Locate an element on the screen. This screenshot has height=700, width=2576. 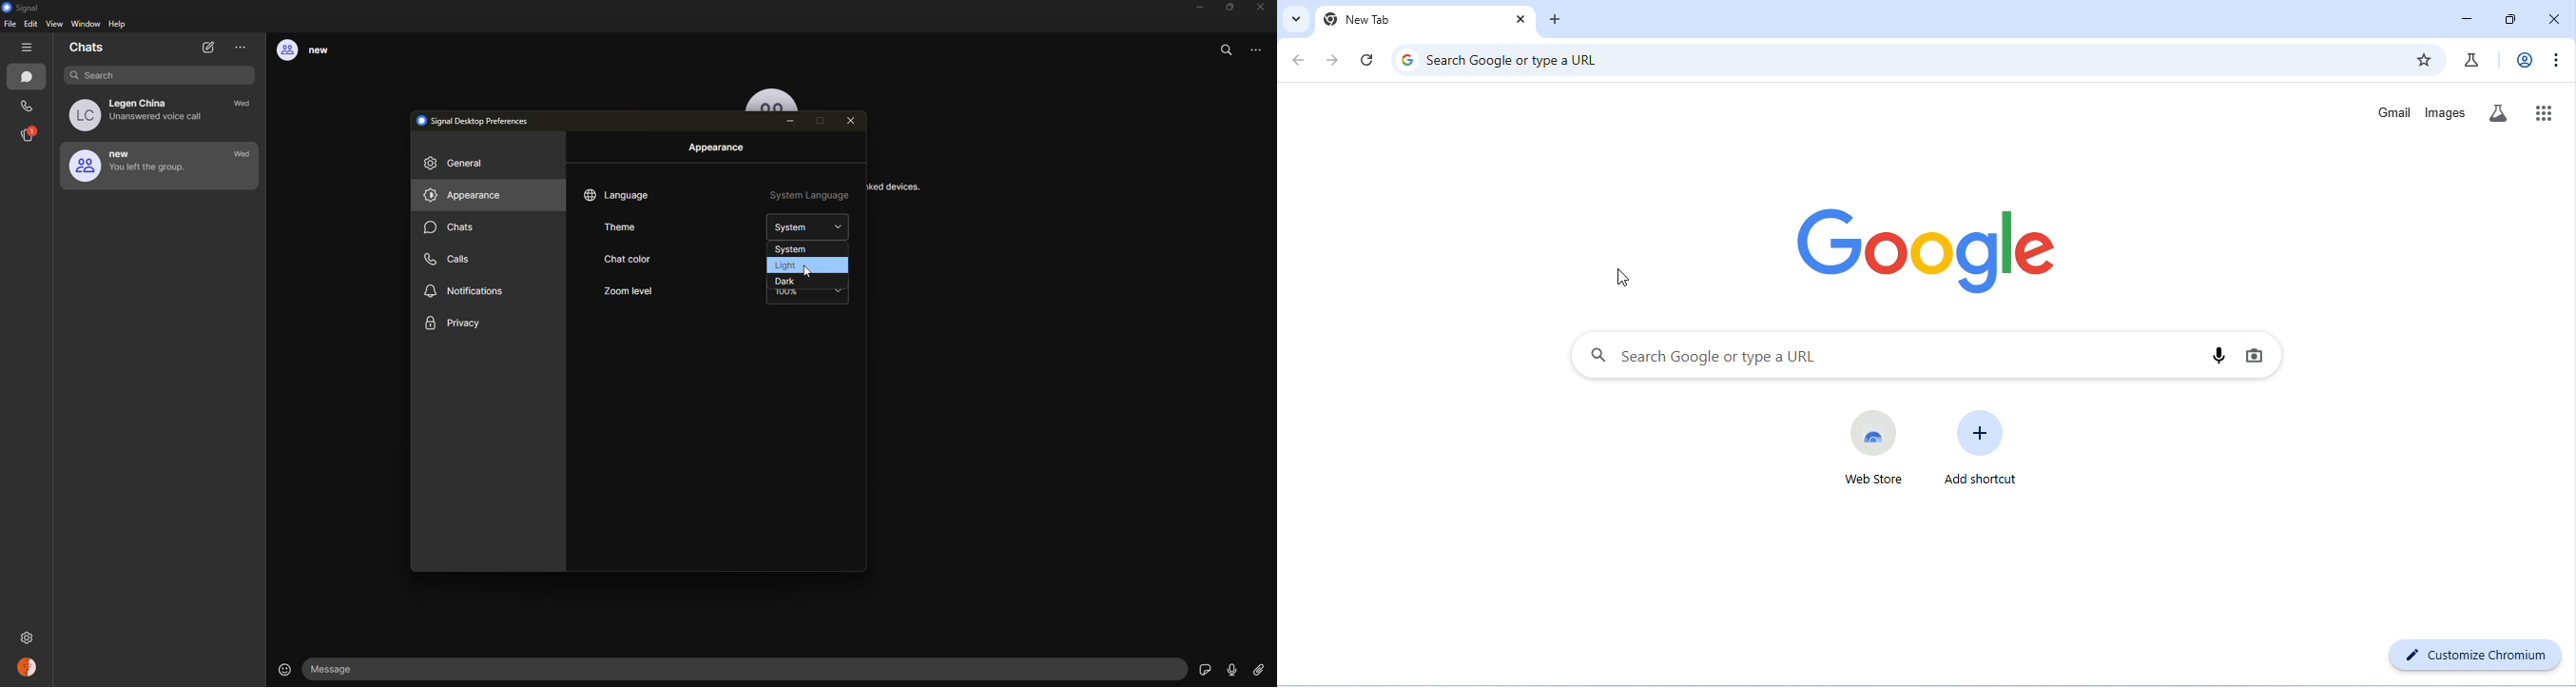
notifications is located at coordinates (466, 292).